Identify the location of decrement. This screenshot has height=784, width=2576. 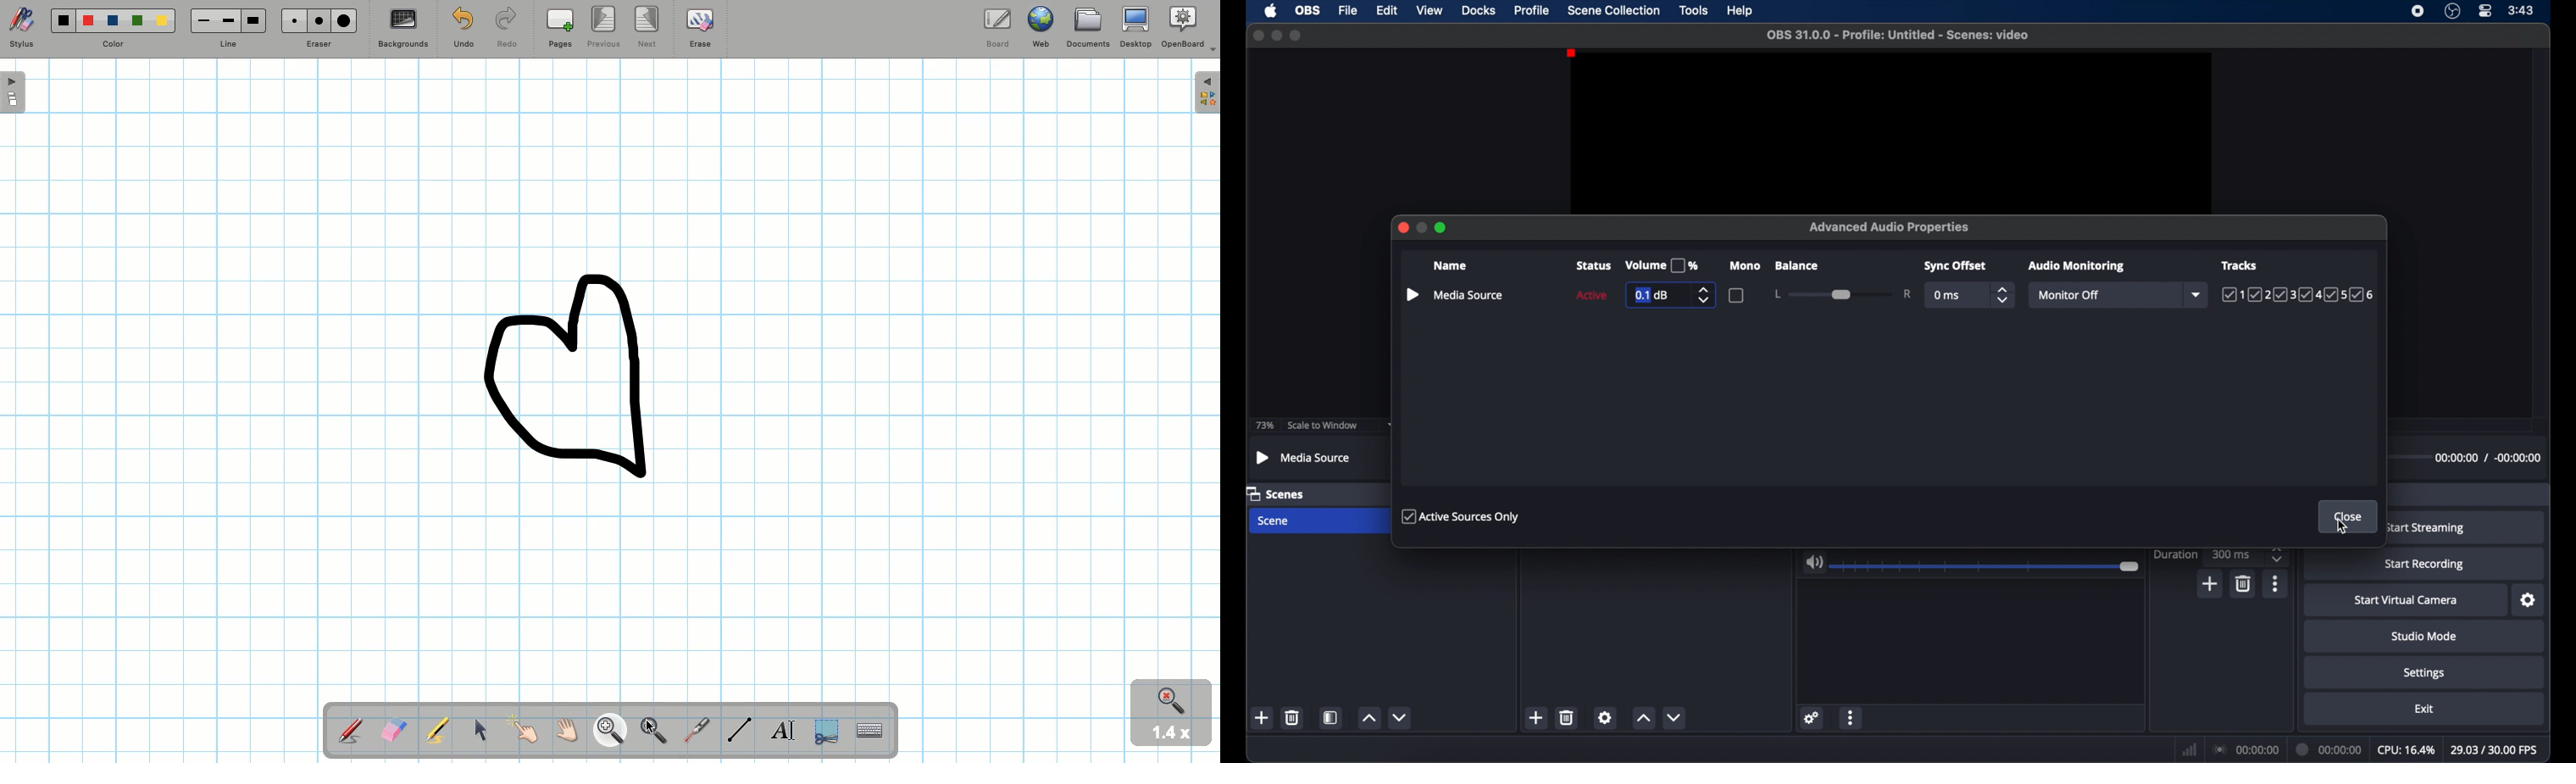
(1401, 717).